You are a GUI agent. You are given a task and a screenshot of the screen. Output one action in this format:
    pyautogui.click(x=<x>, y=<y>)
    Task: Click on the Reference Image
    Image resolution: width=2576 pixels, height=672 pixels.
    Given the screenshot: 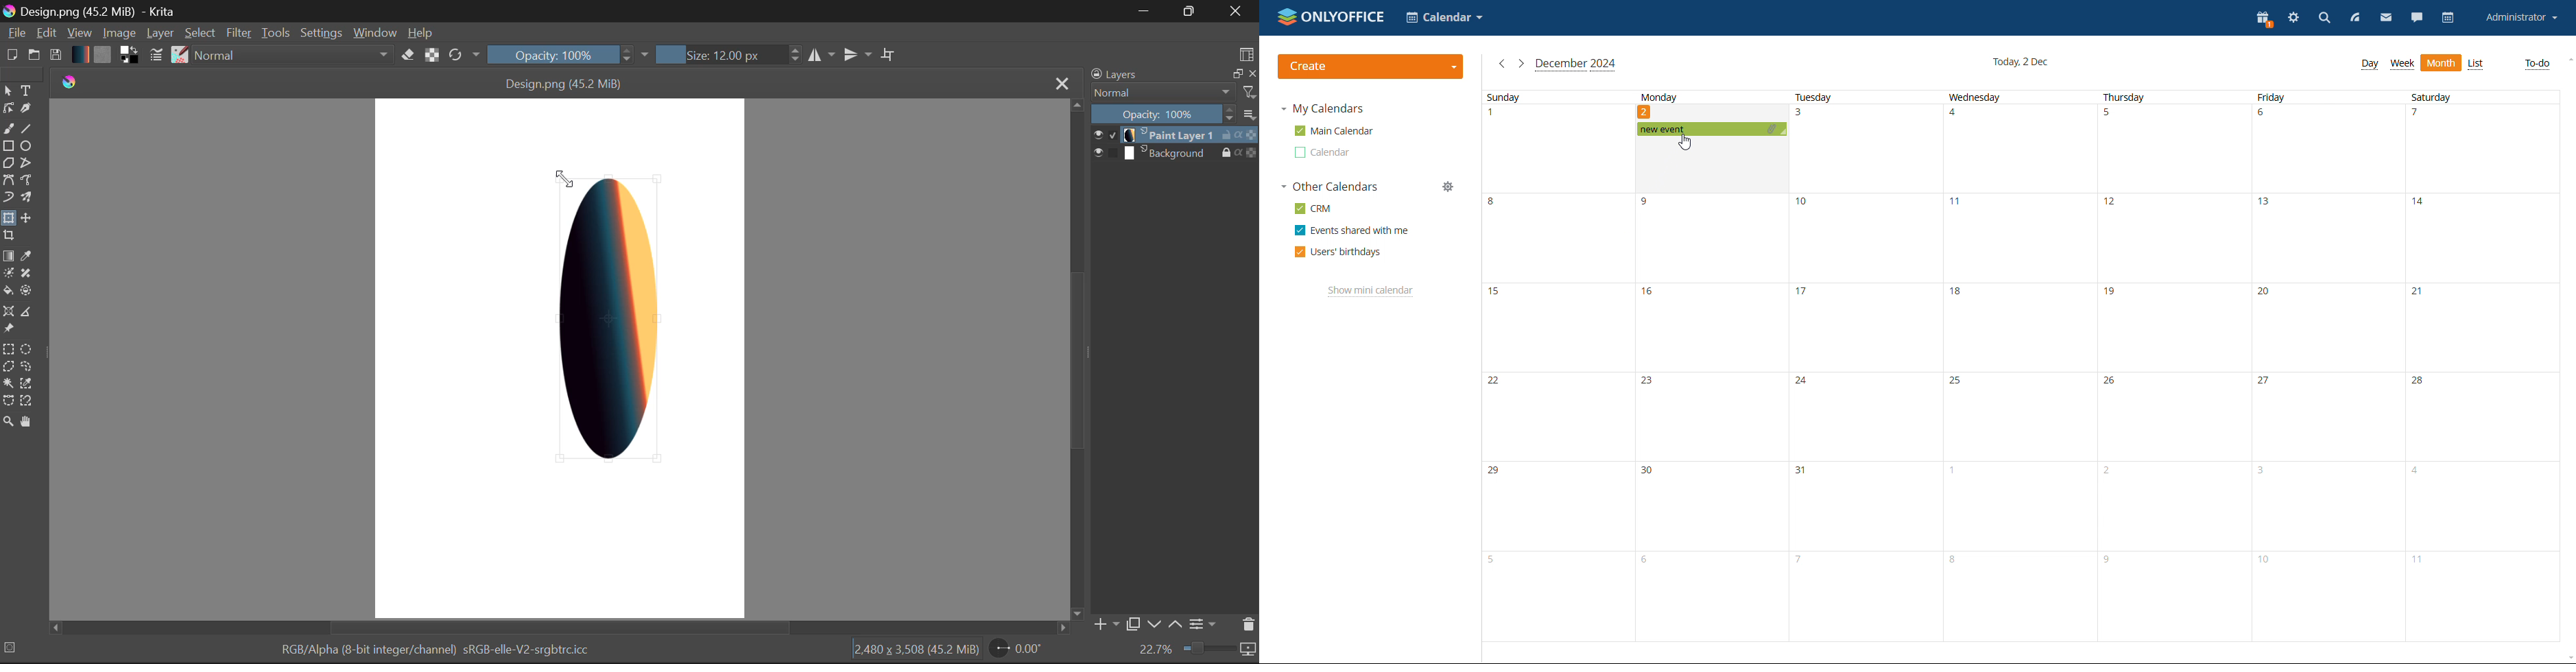 What is the action you would take?
    pyautogui.click(x=8, y=329)
    